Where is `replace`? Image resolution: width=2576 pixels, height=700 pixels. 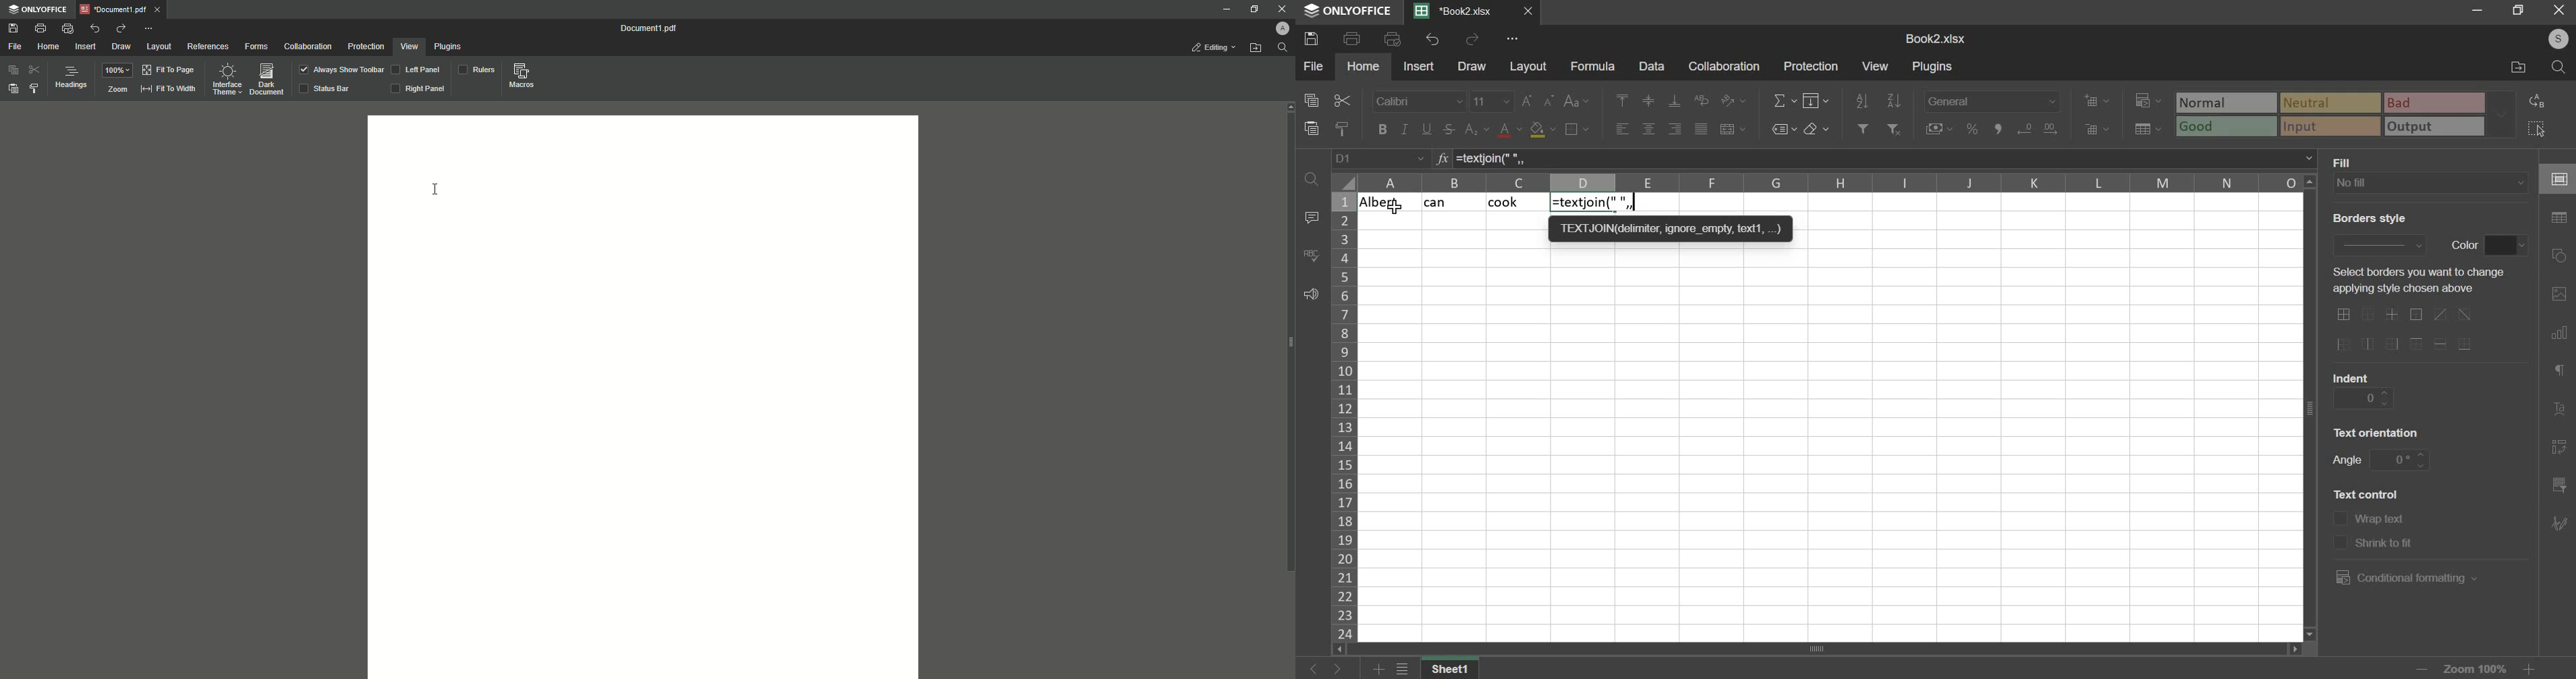
replace is located at coordinates (2542, 101).